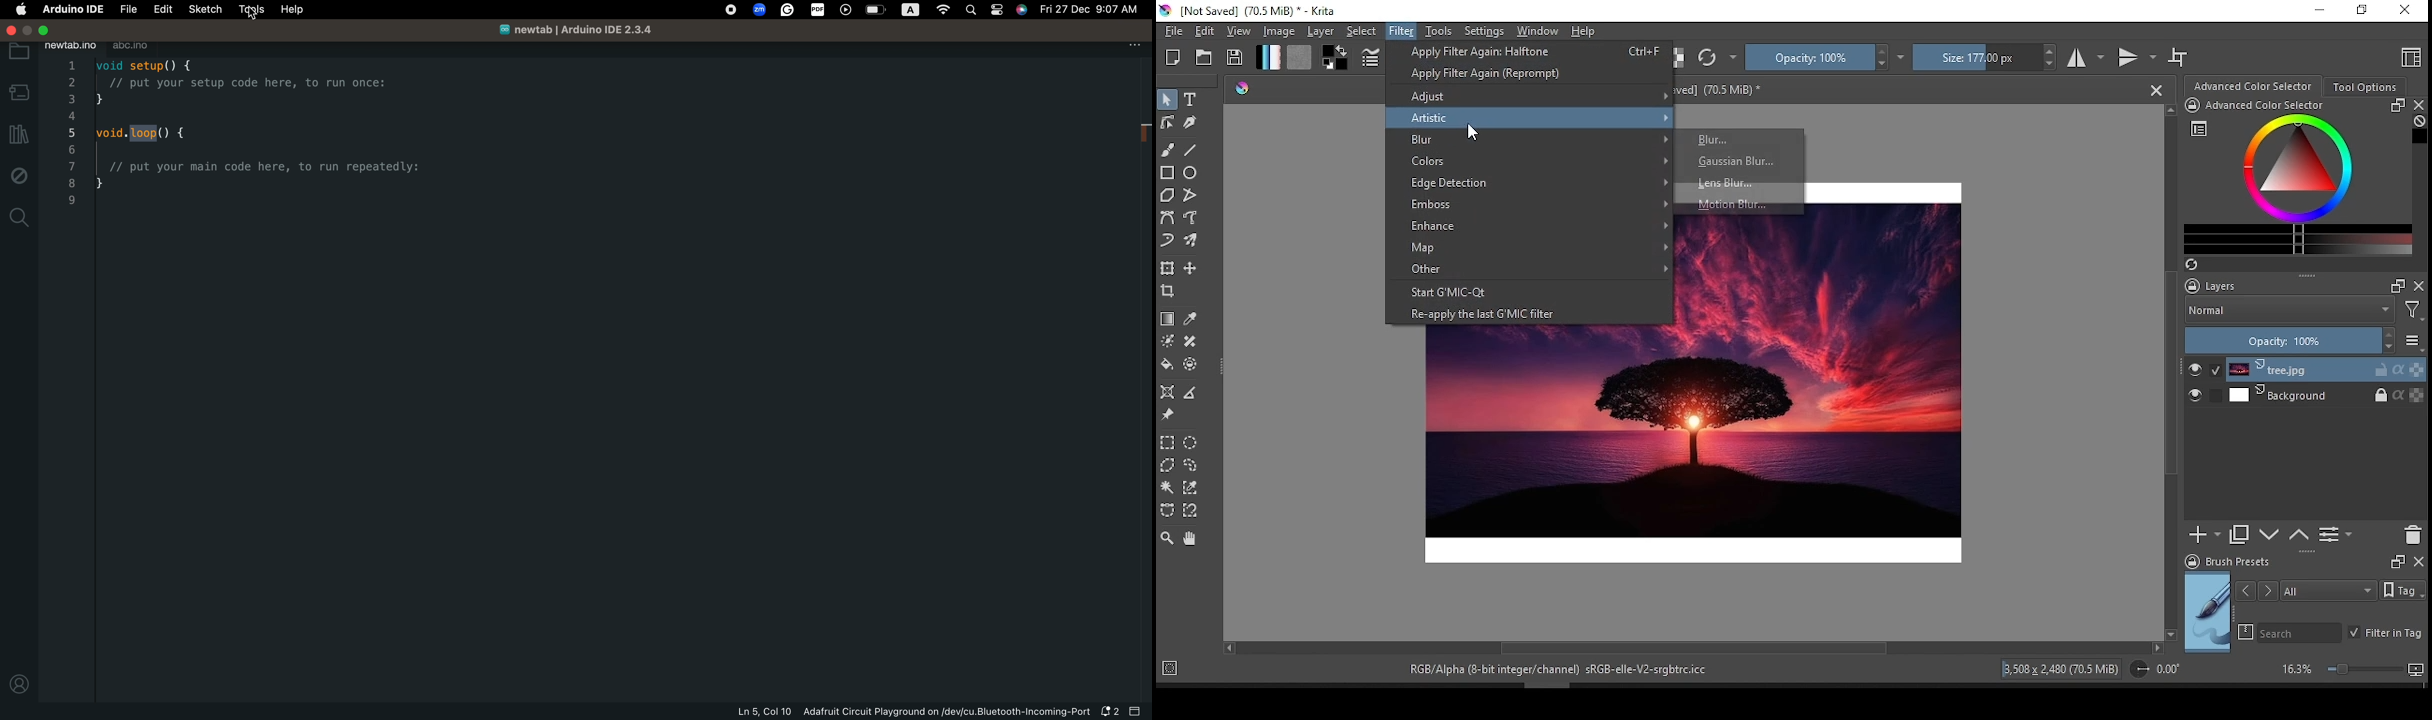 This screenshot has height=728, width=2436. What do you see at coordinates (2208, 284) in the screenshot?
I see `layers` at bounding box center [2208, 284].